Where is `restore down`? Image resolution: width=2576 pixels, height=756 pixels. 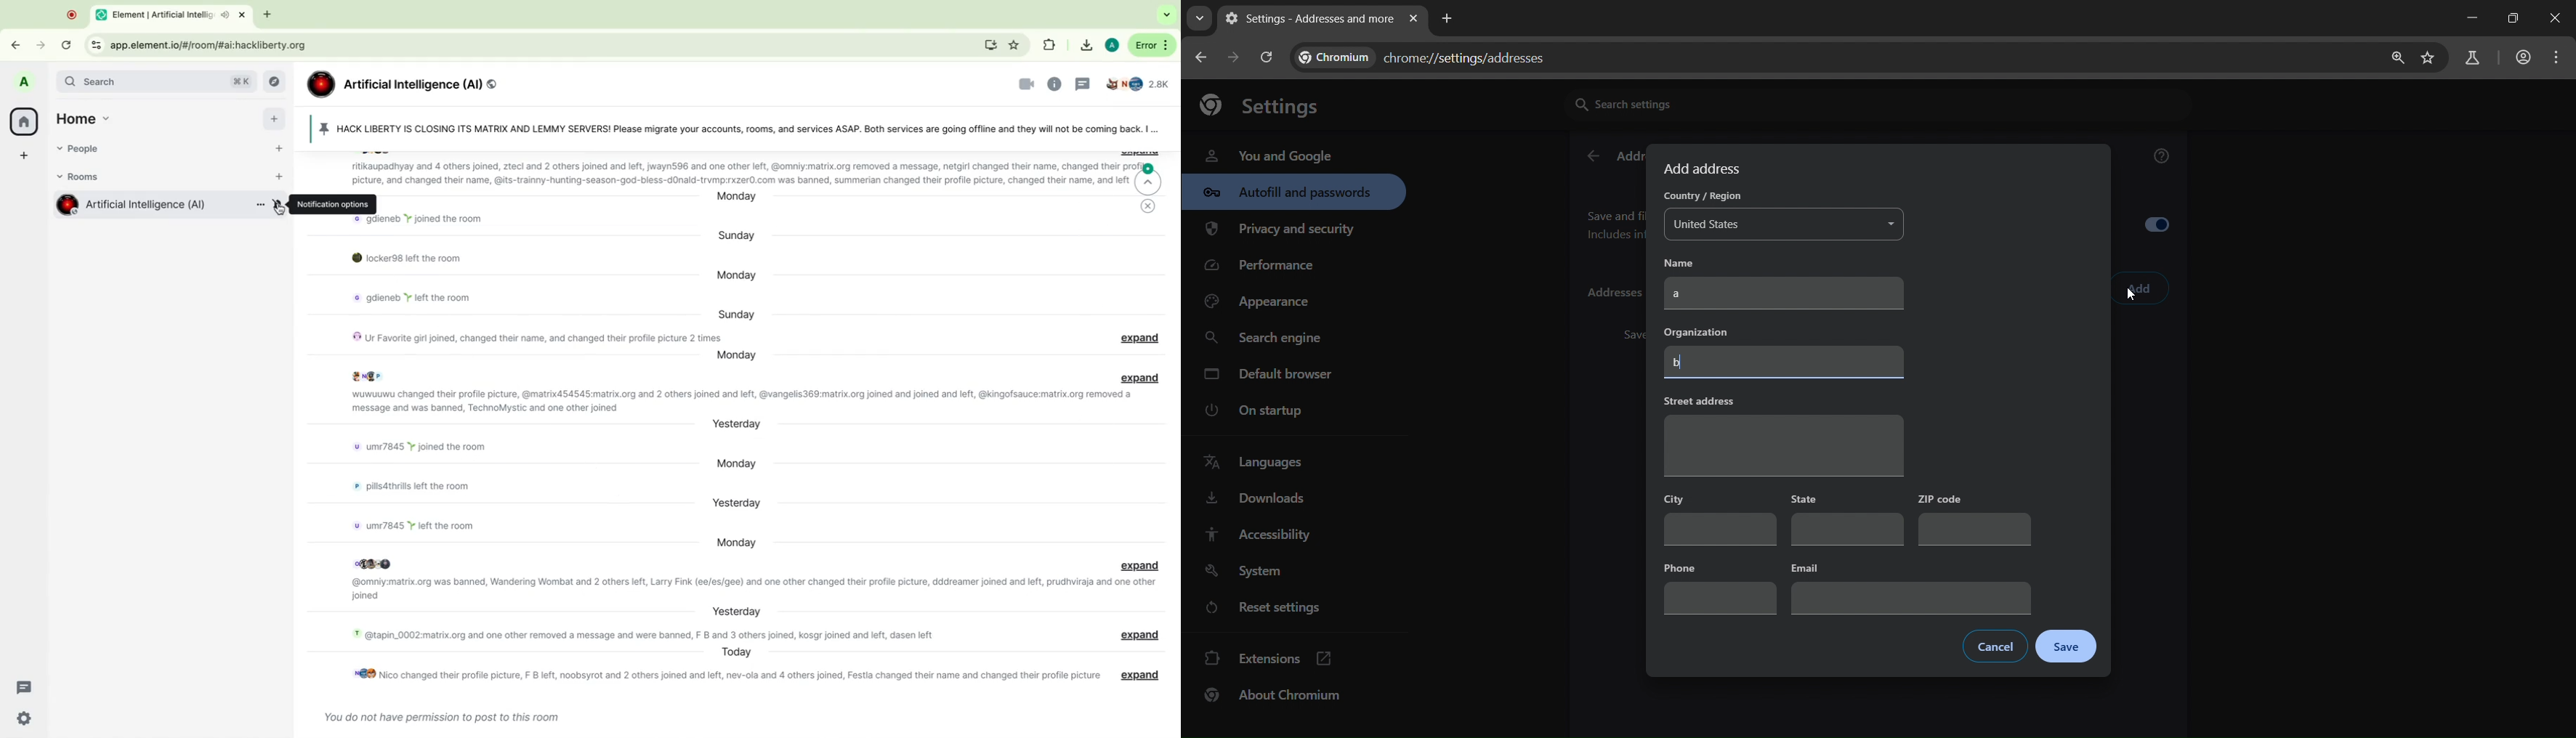
restore down is located at coordinates (2511, 18).